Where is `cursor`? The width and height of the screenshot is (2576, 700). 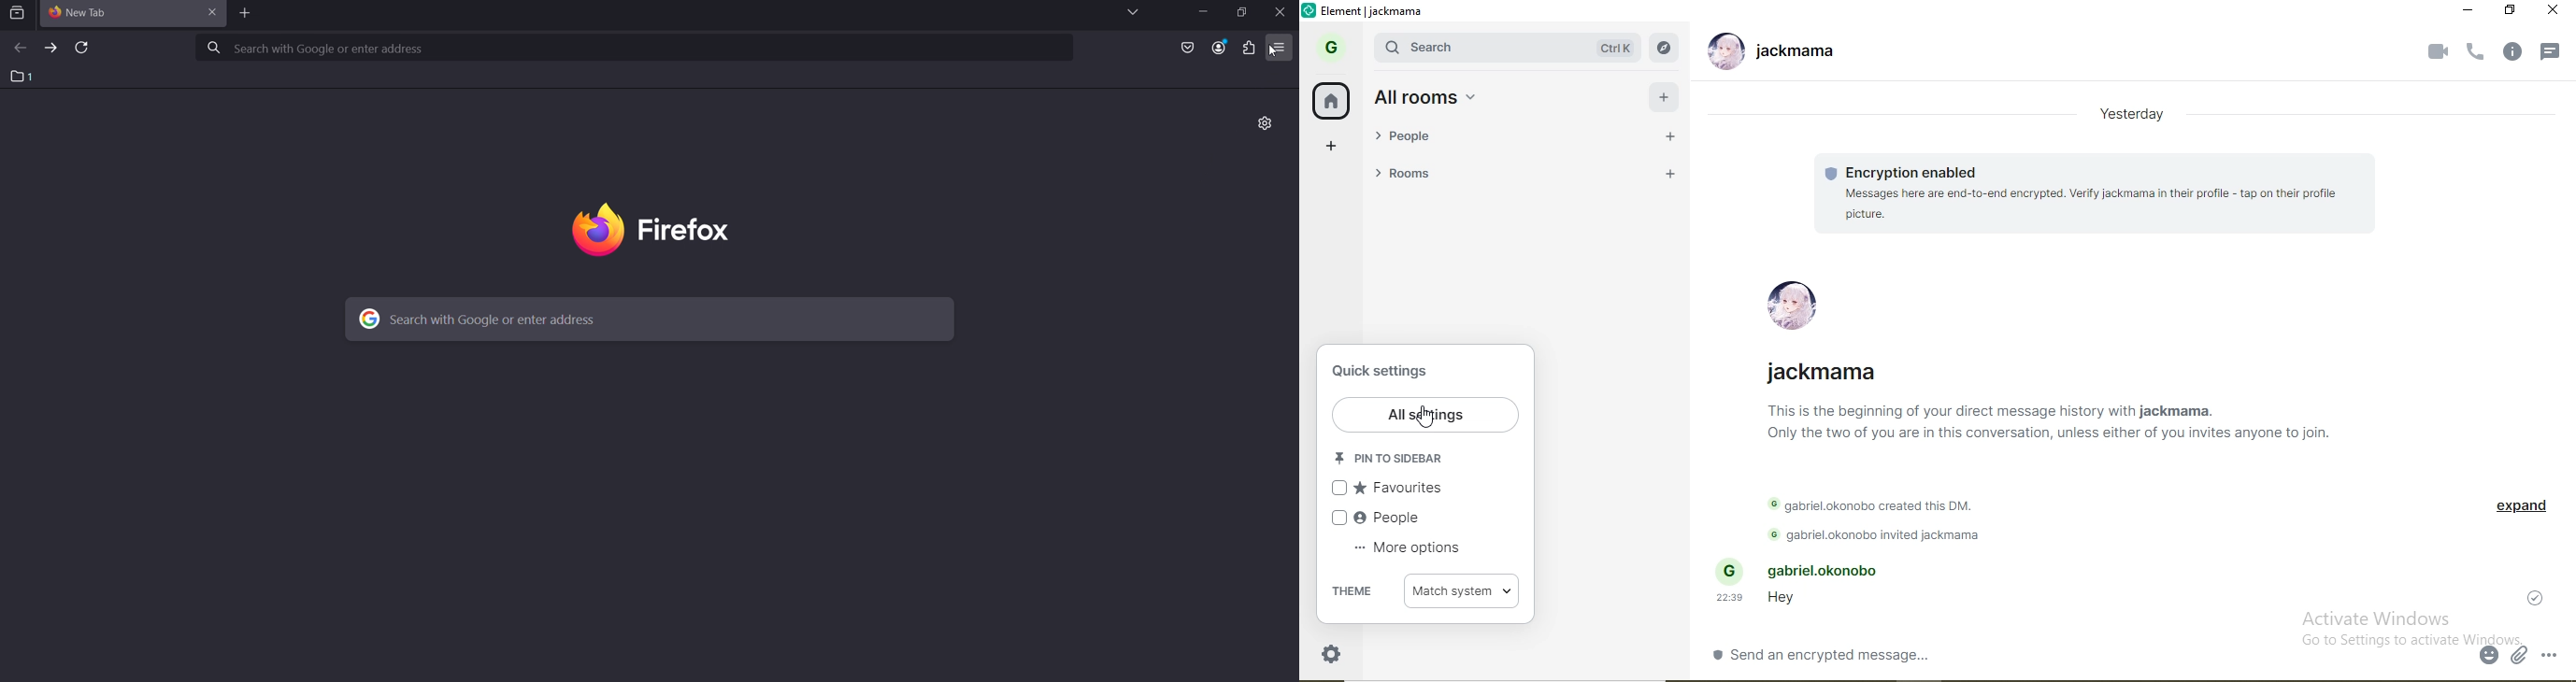 cursor is located at coordinates (1422, 417).